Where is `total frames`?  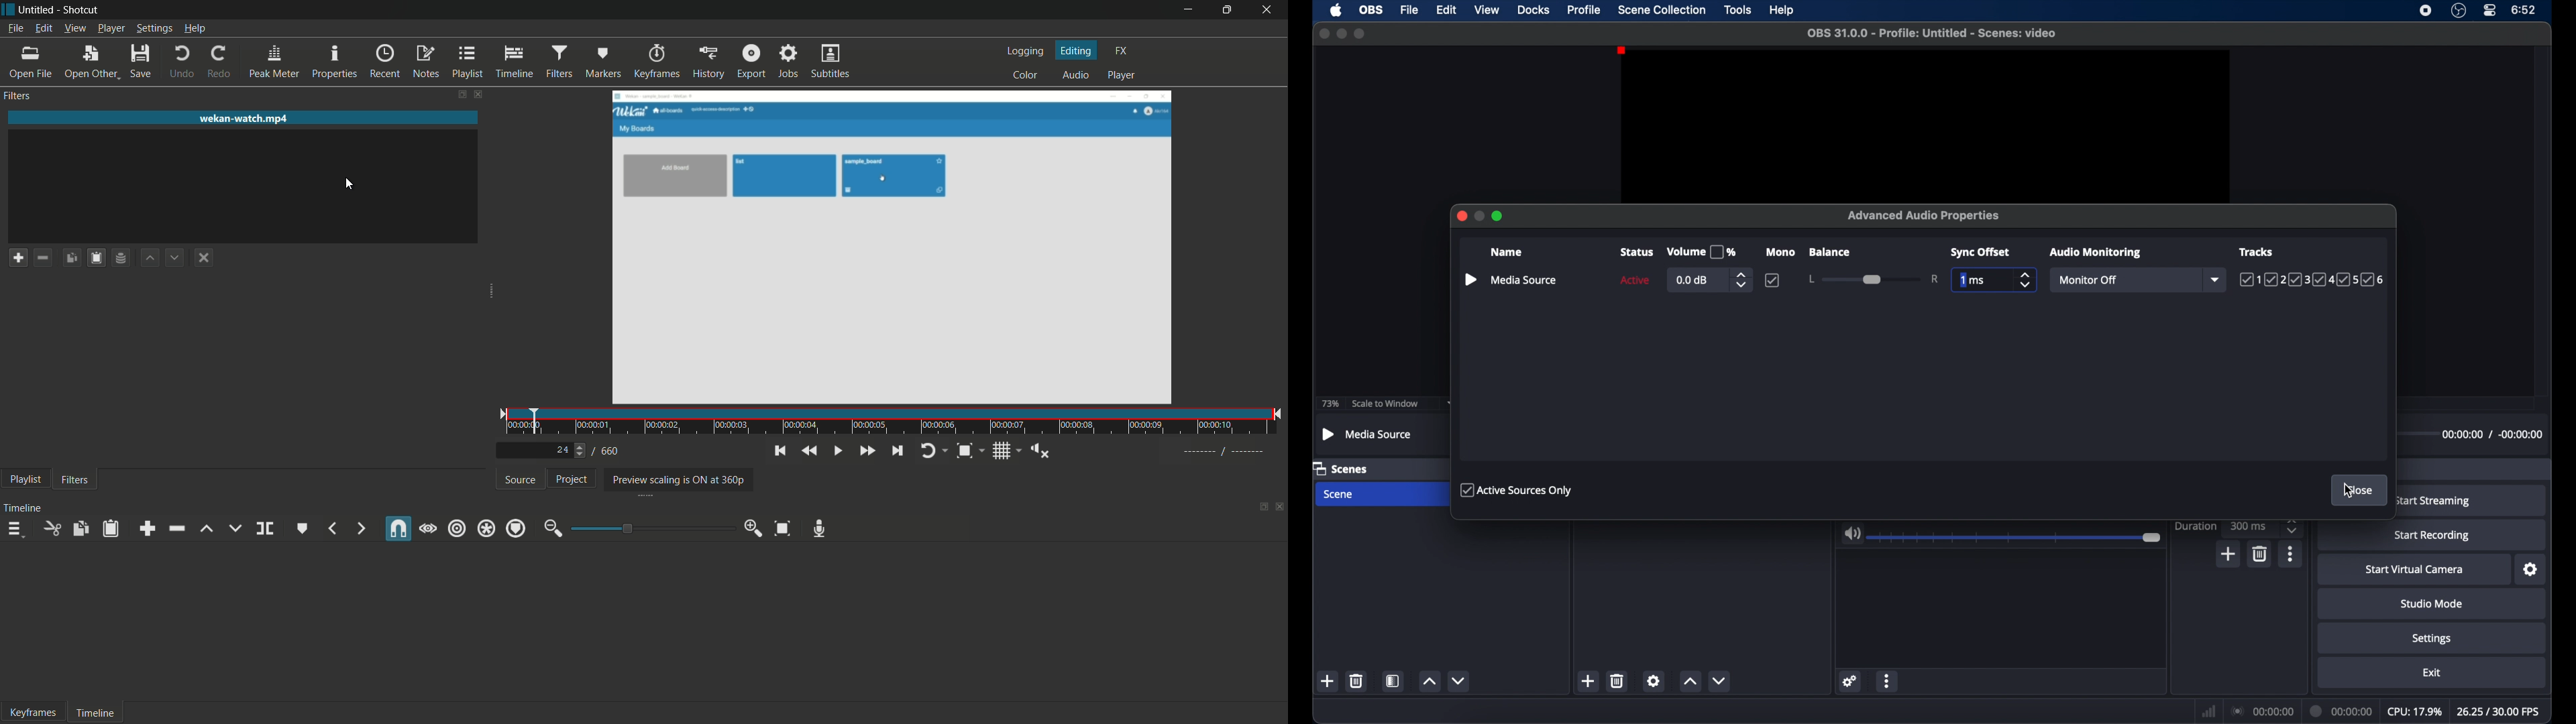 total frames is located at coordinates (610, 451).